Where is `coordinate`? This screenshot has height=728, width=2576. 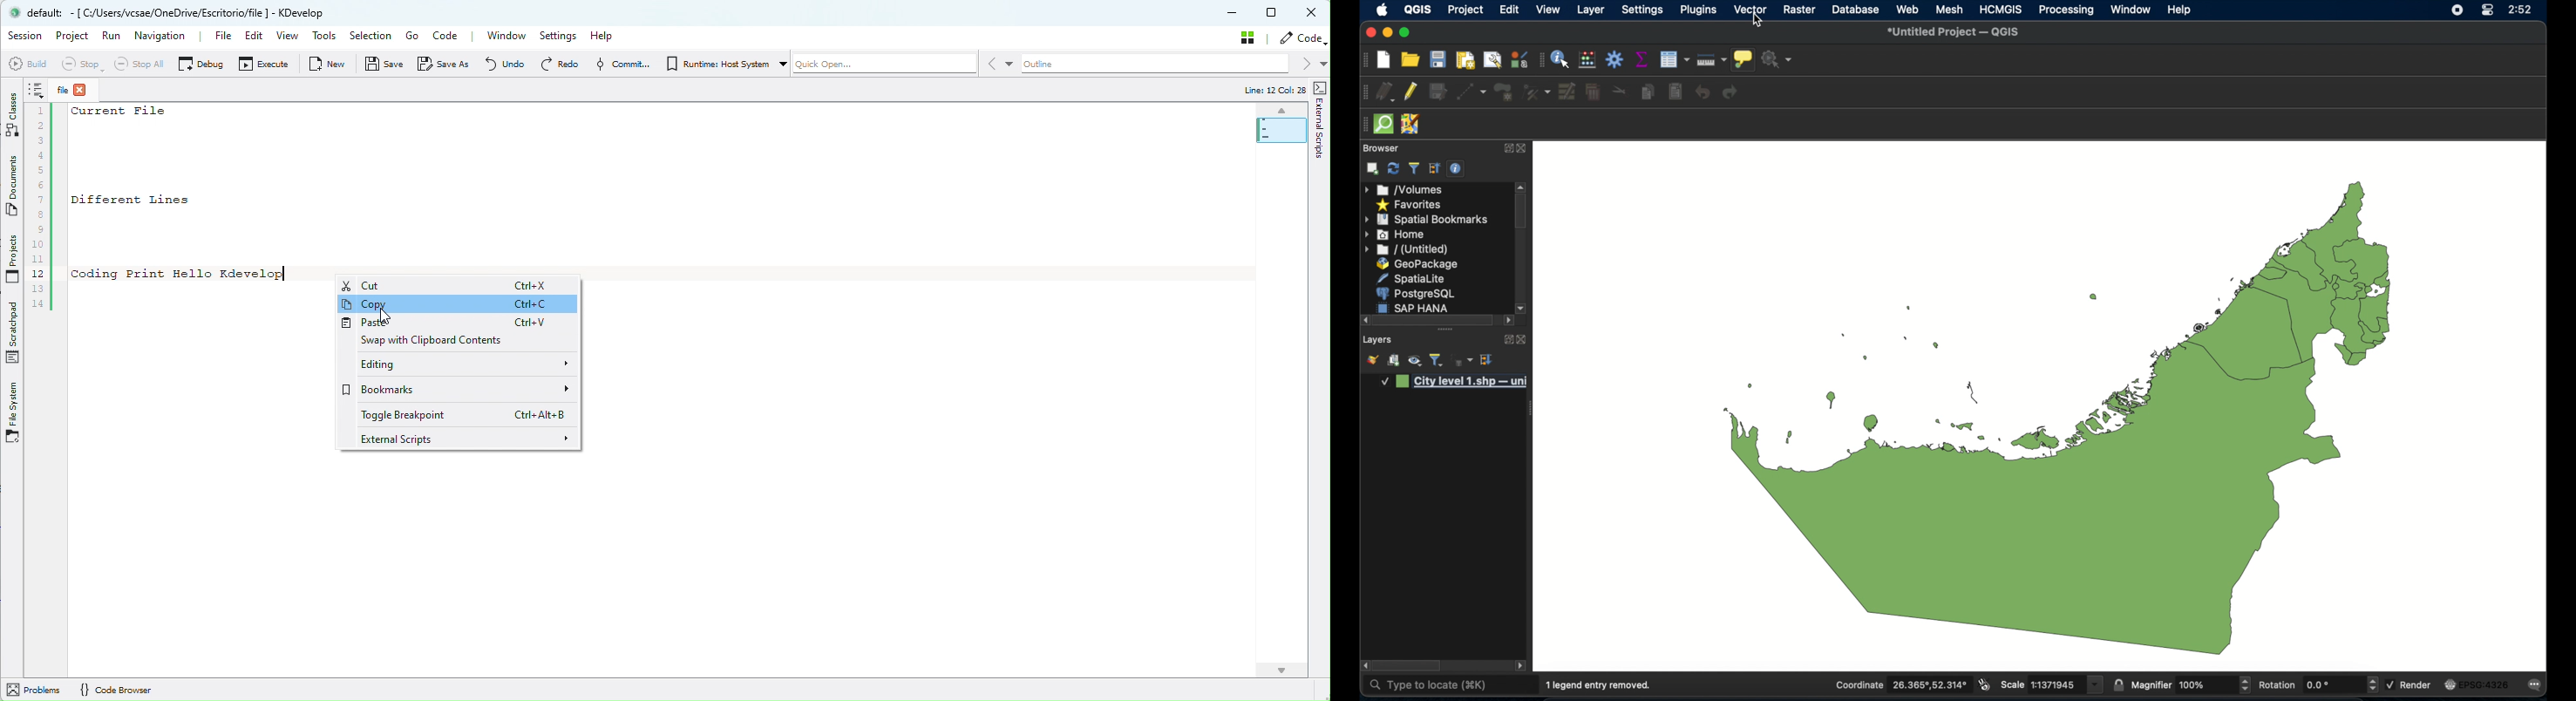
coordinate is located at coordinates (1901, 685).